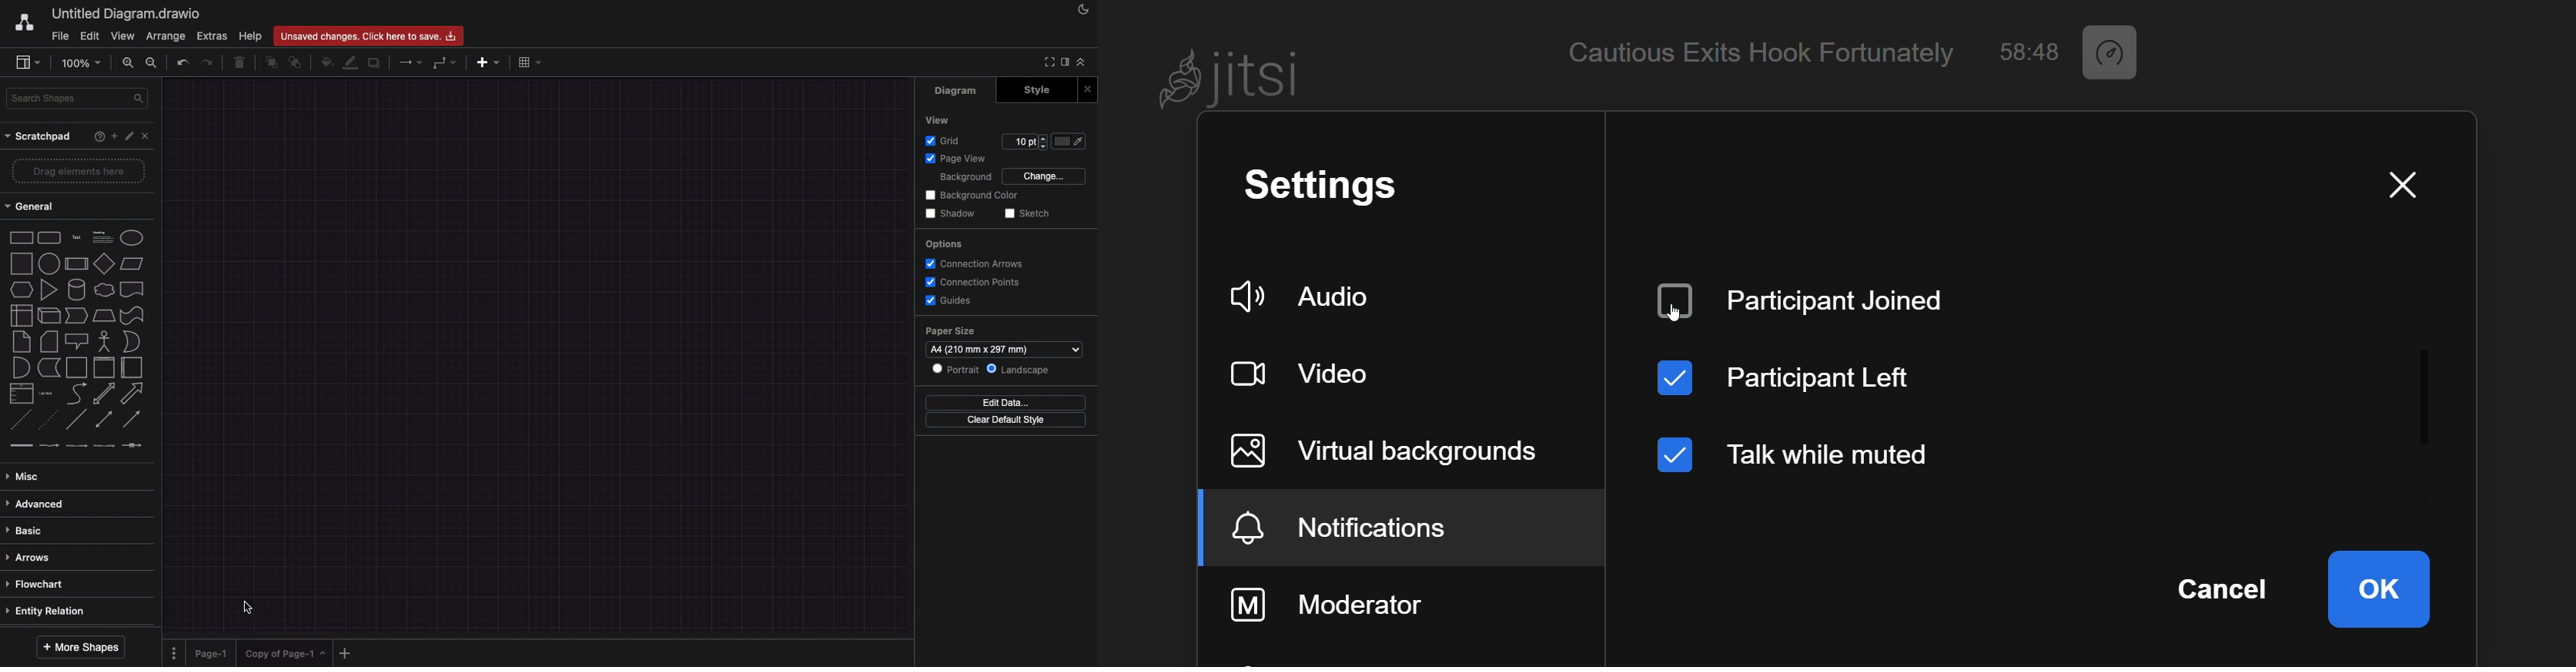 The width and height of the screenshot is (2576, 672). Describe the element at coordinates (50, 369) in the screenshot. I see `data storage` at that location.